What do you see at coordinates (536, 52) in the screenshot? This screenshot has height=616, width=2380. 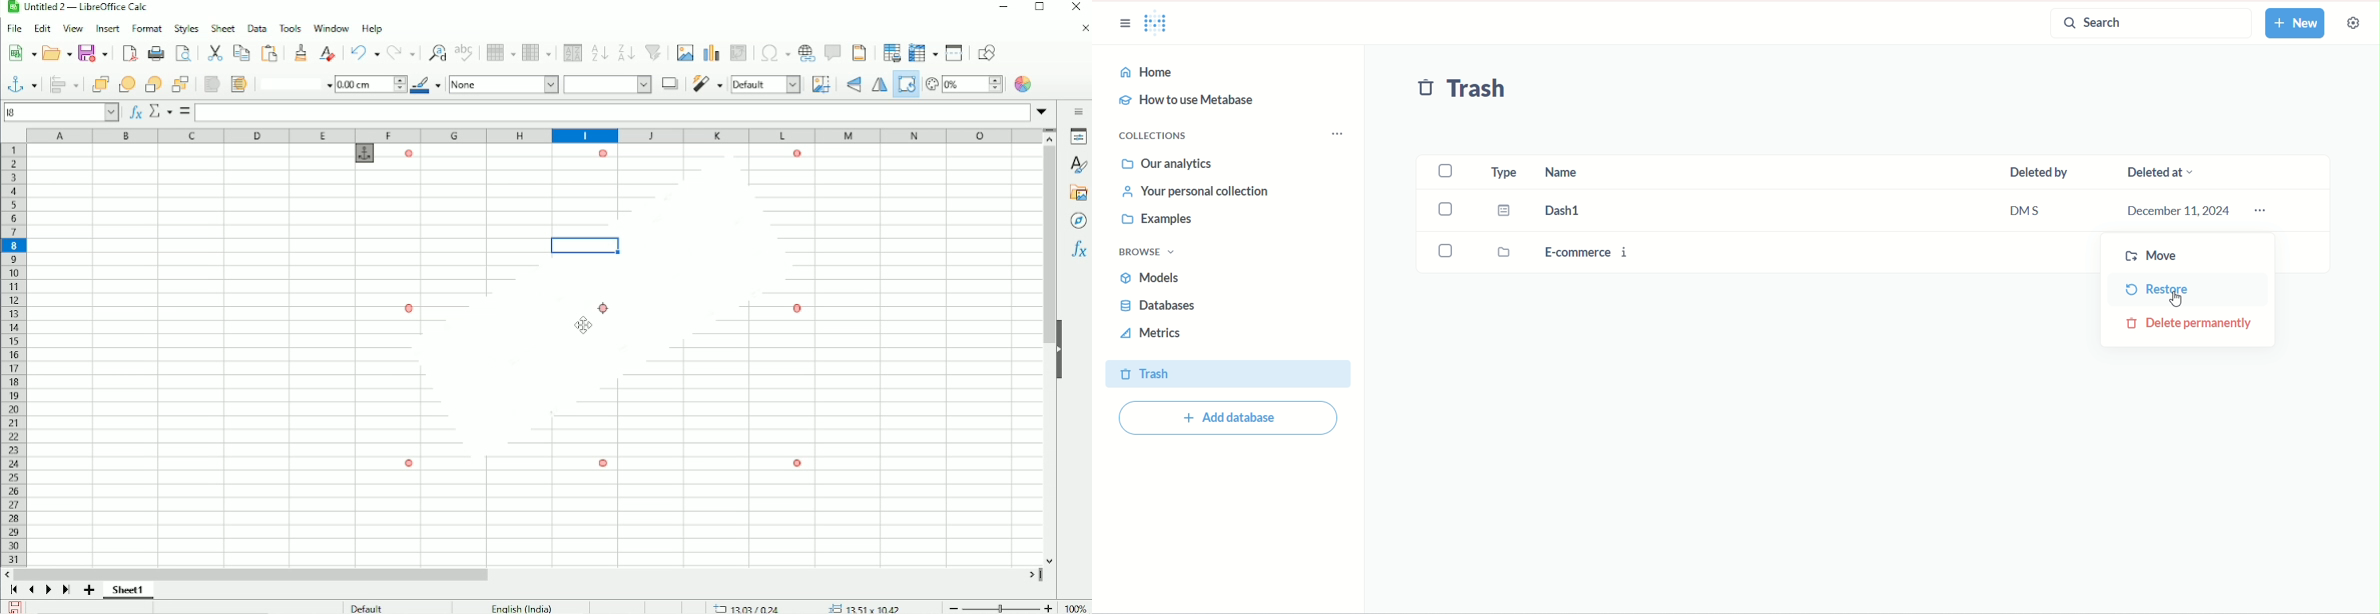 I see `Column` at bounding box center [536, 52].